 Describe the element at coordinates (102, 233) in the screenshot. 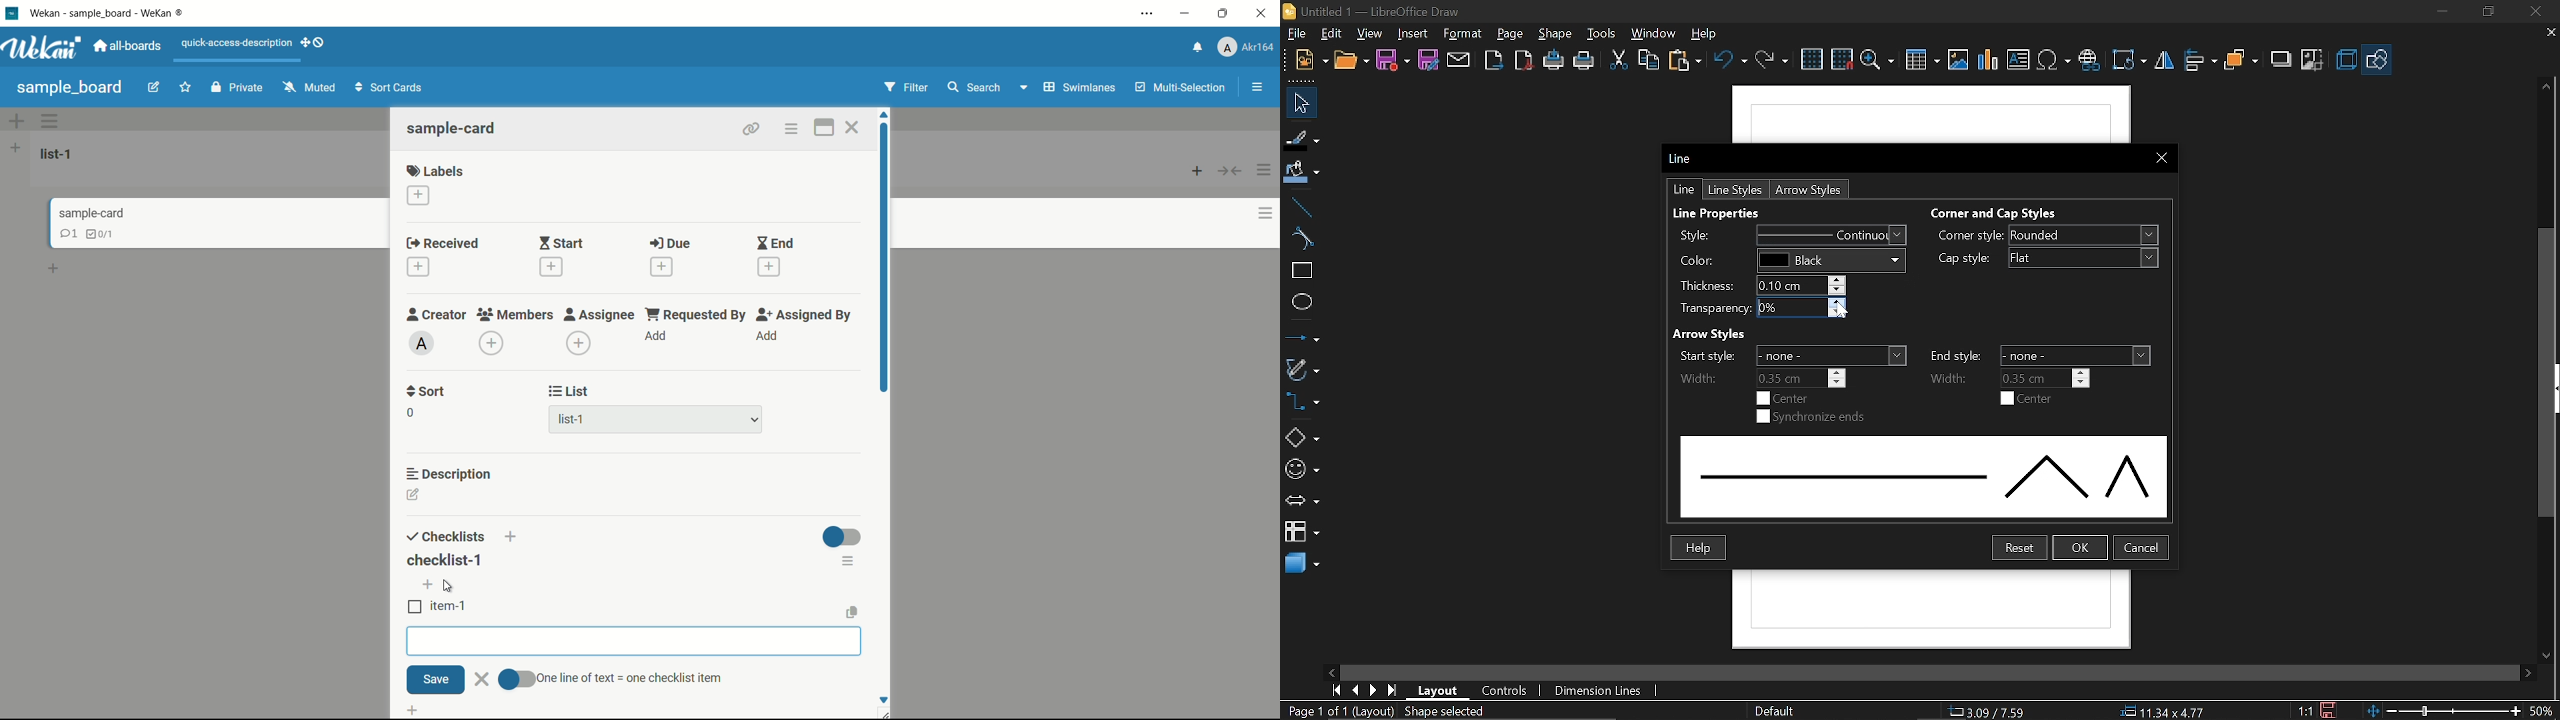

I see `checklist` at that location.